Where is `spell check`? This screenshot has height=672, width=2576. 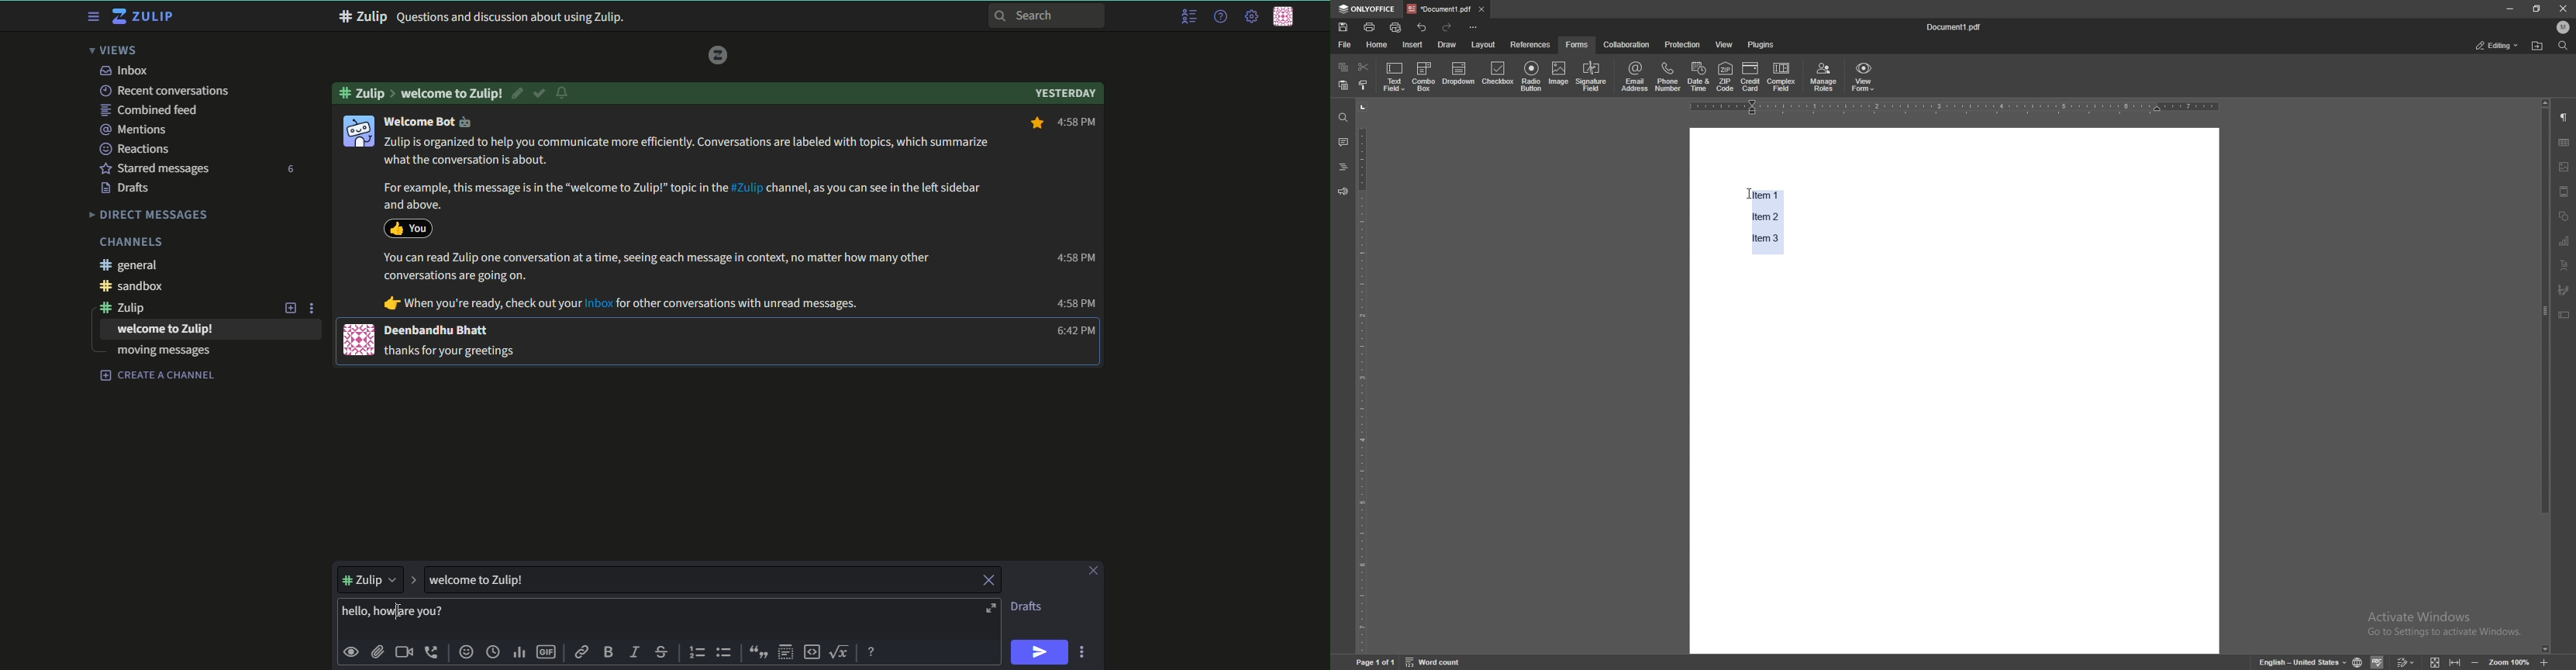 spell check is located at coordinates (2377, 662).